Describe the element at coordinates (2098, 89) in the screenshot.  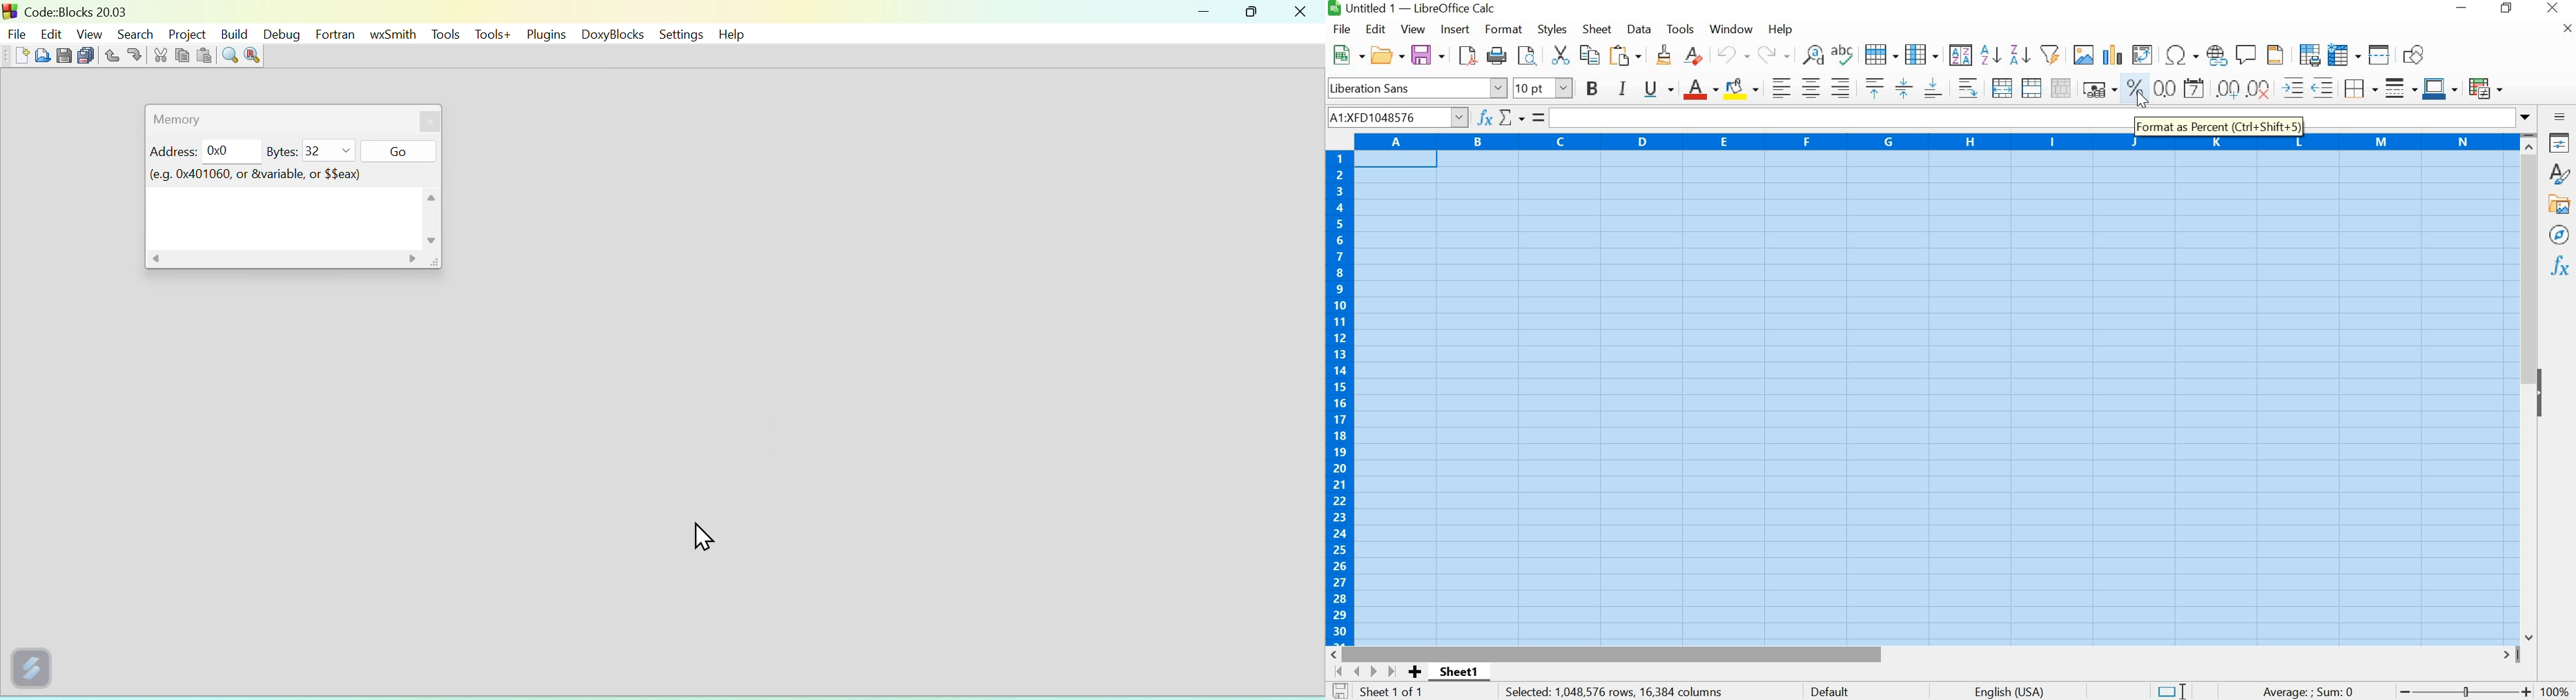
I see `Format as Currency` at that location.